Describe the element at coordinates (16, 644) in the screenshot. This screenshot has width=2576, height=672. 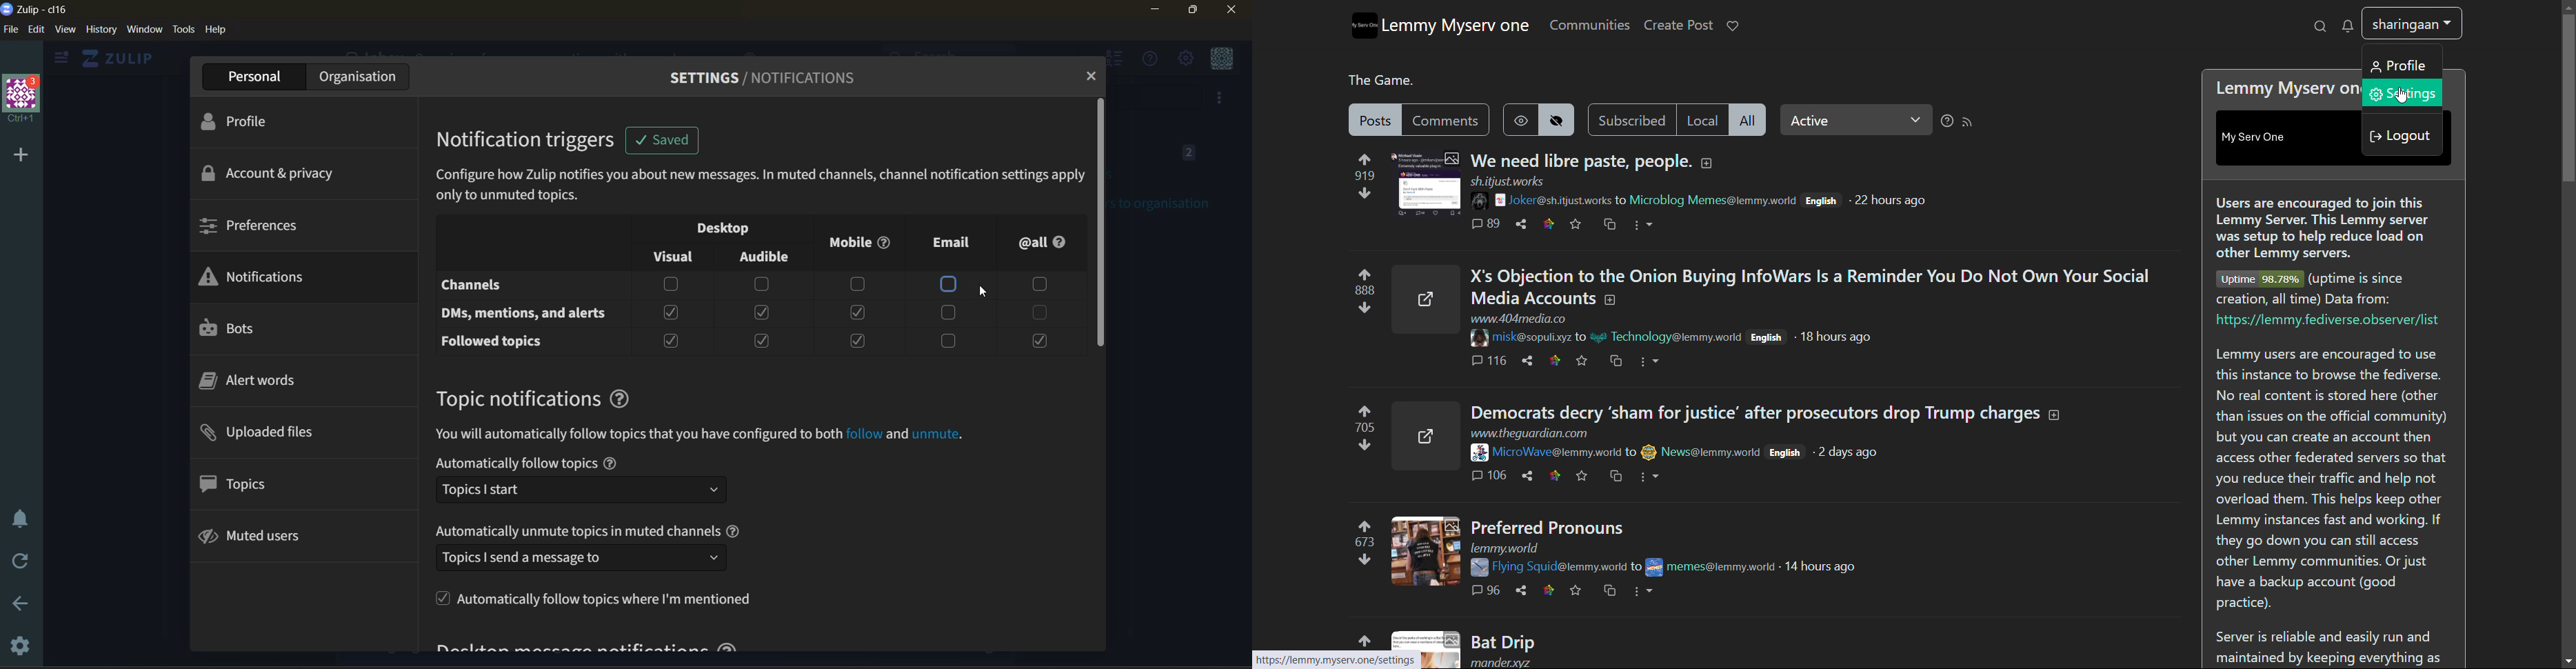
I see `settings` at that location.